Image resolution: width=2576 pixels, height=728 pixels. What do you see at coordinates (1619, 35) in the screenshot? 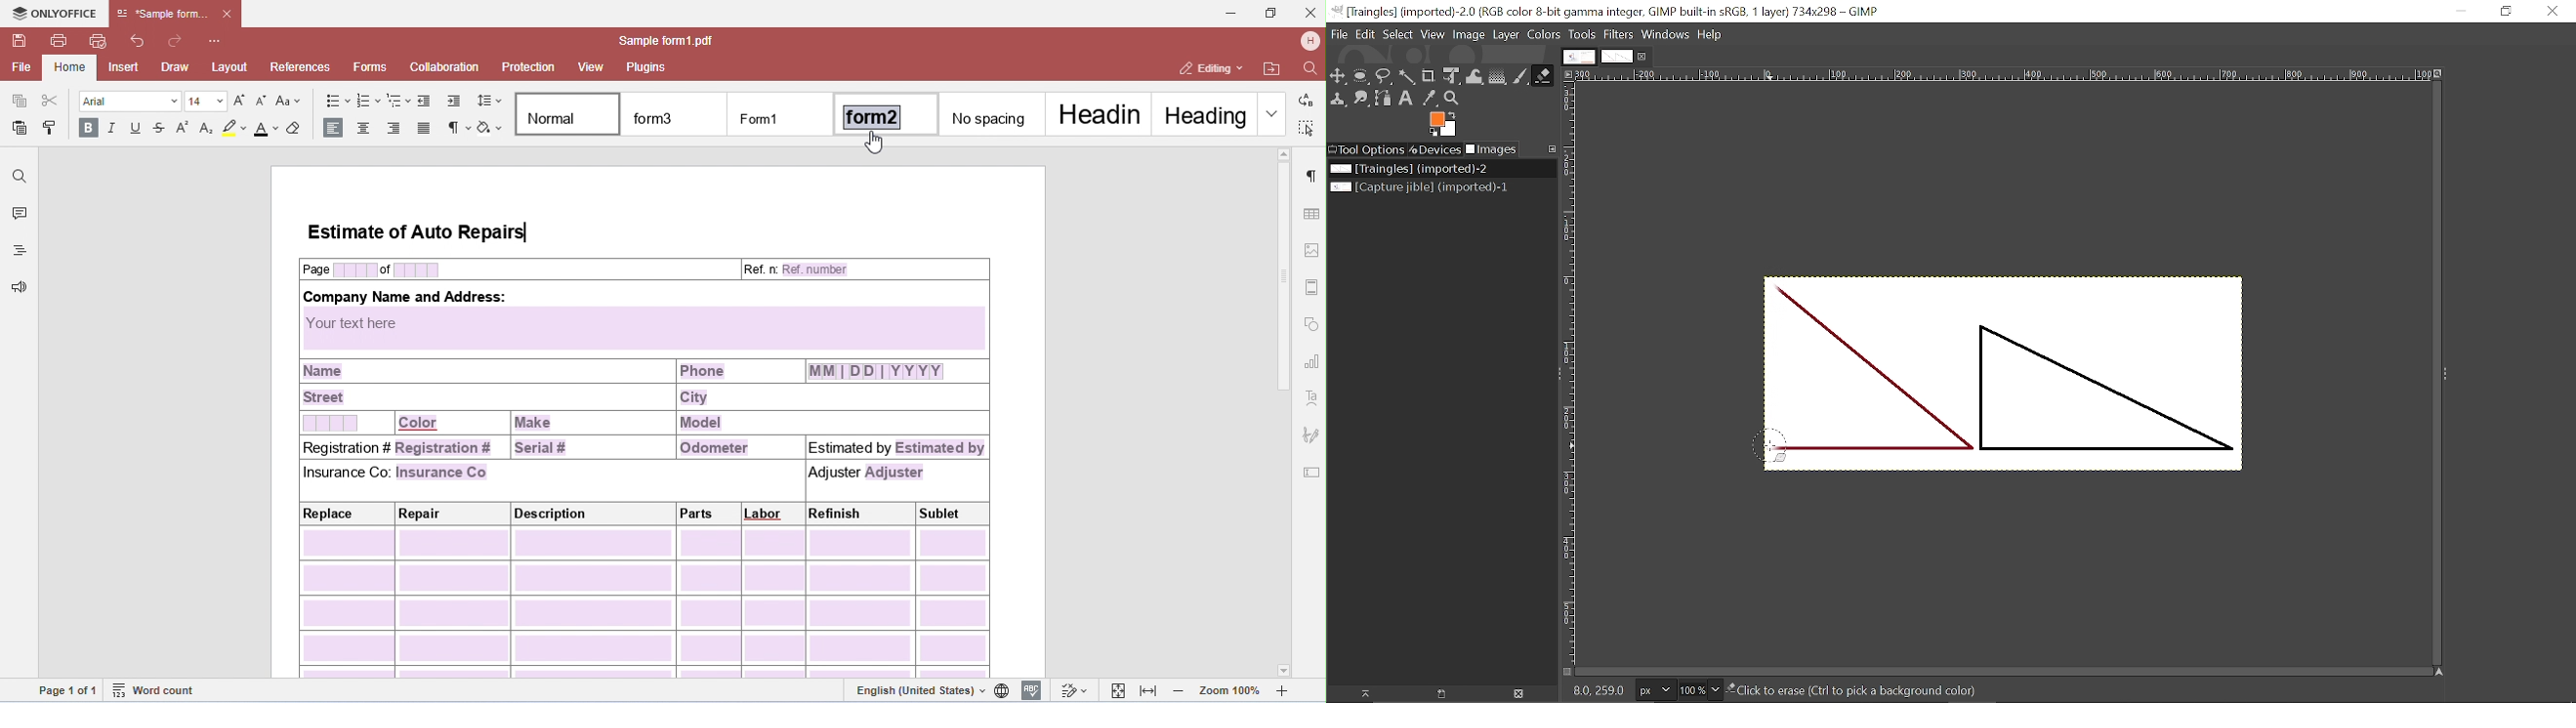
I see `Filters` at bounding box center [1619, 35].